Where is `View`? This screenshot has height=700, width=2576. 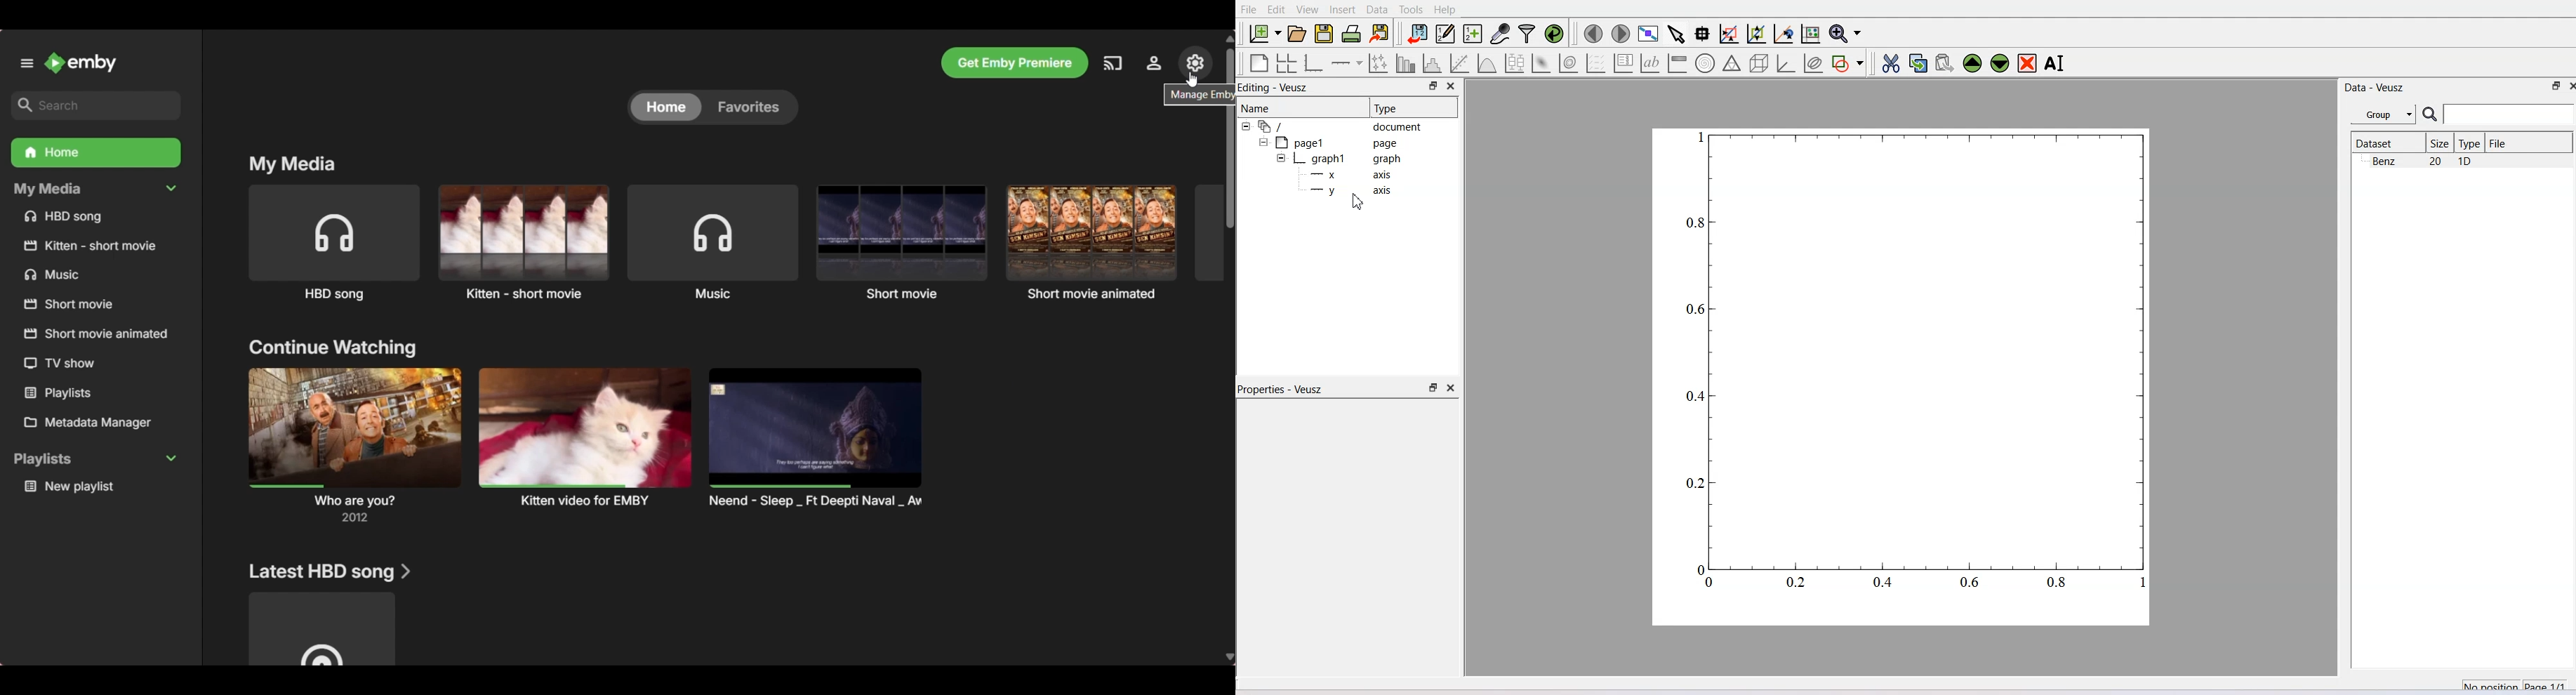 View is located at coordinates (1308, 10).